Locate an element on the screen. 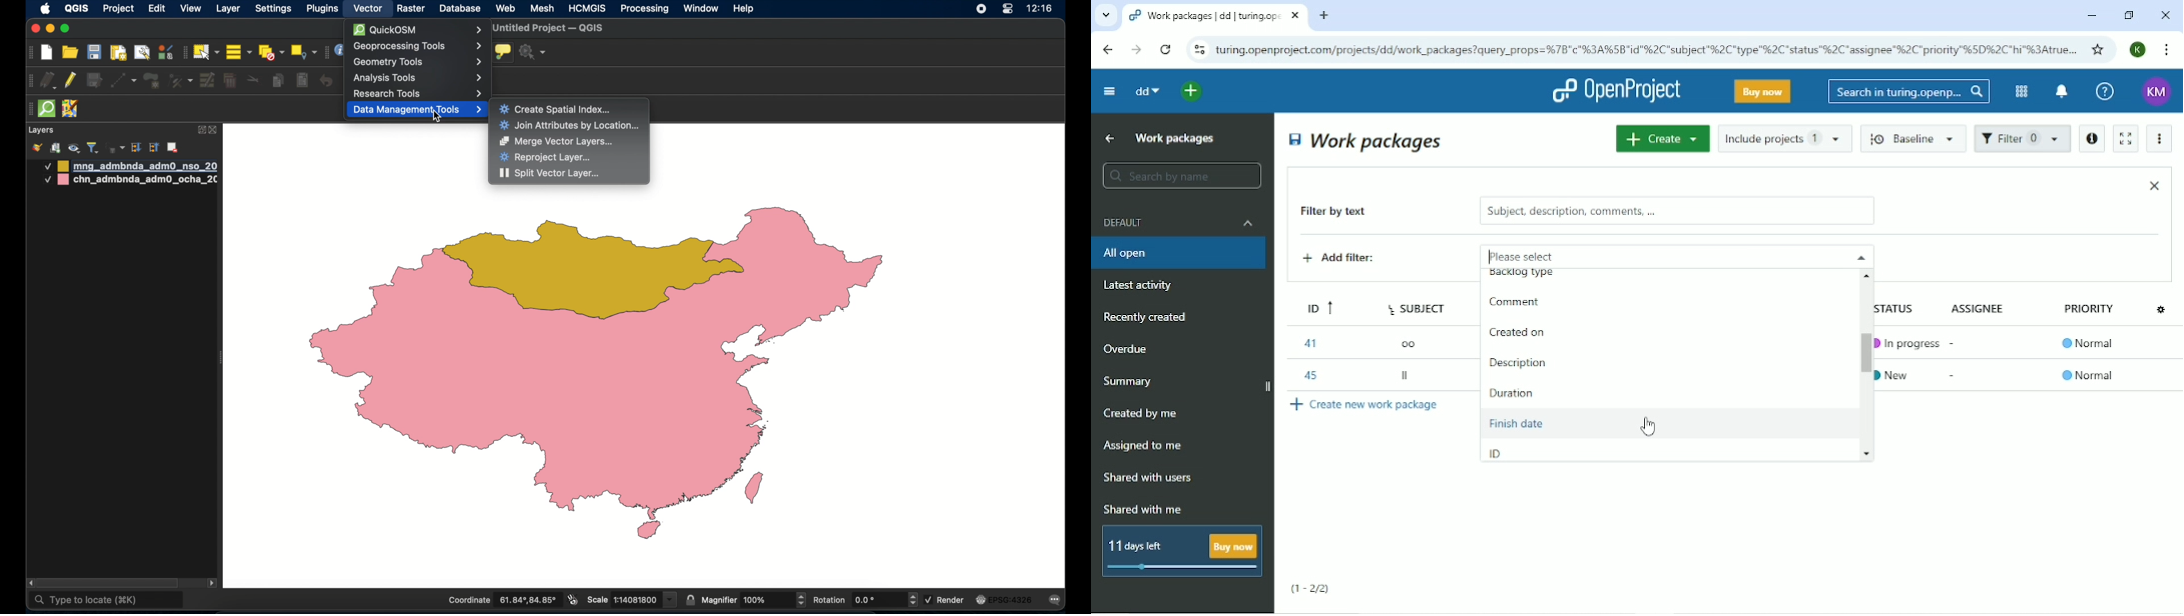  Buy now is located at coordinates (1763, 91).